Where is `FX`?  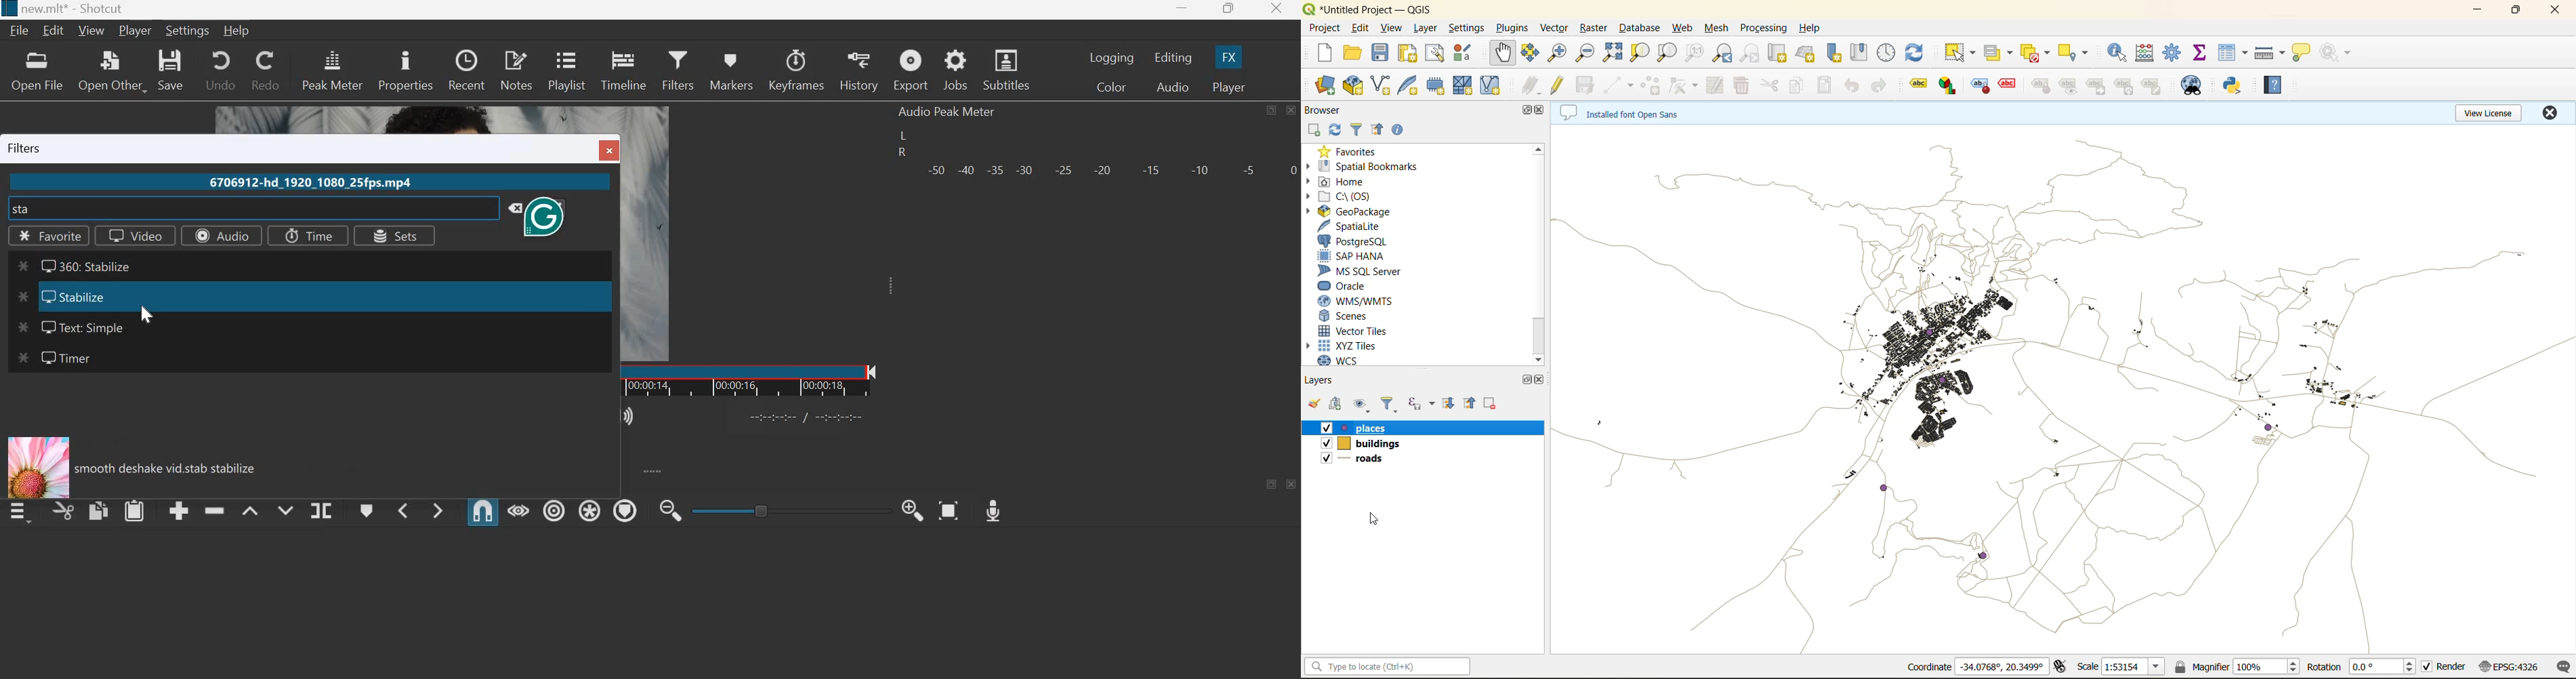 FX is located at coordinates (1229, 57).